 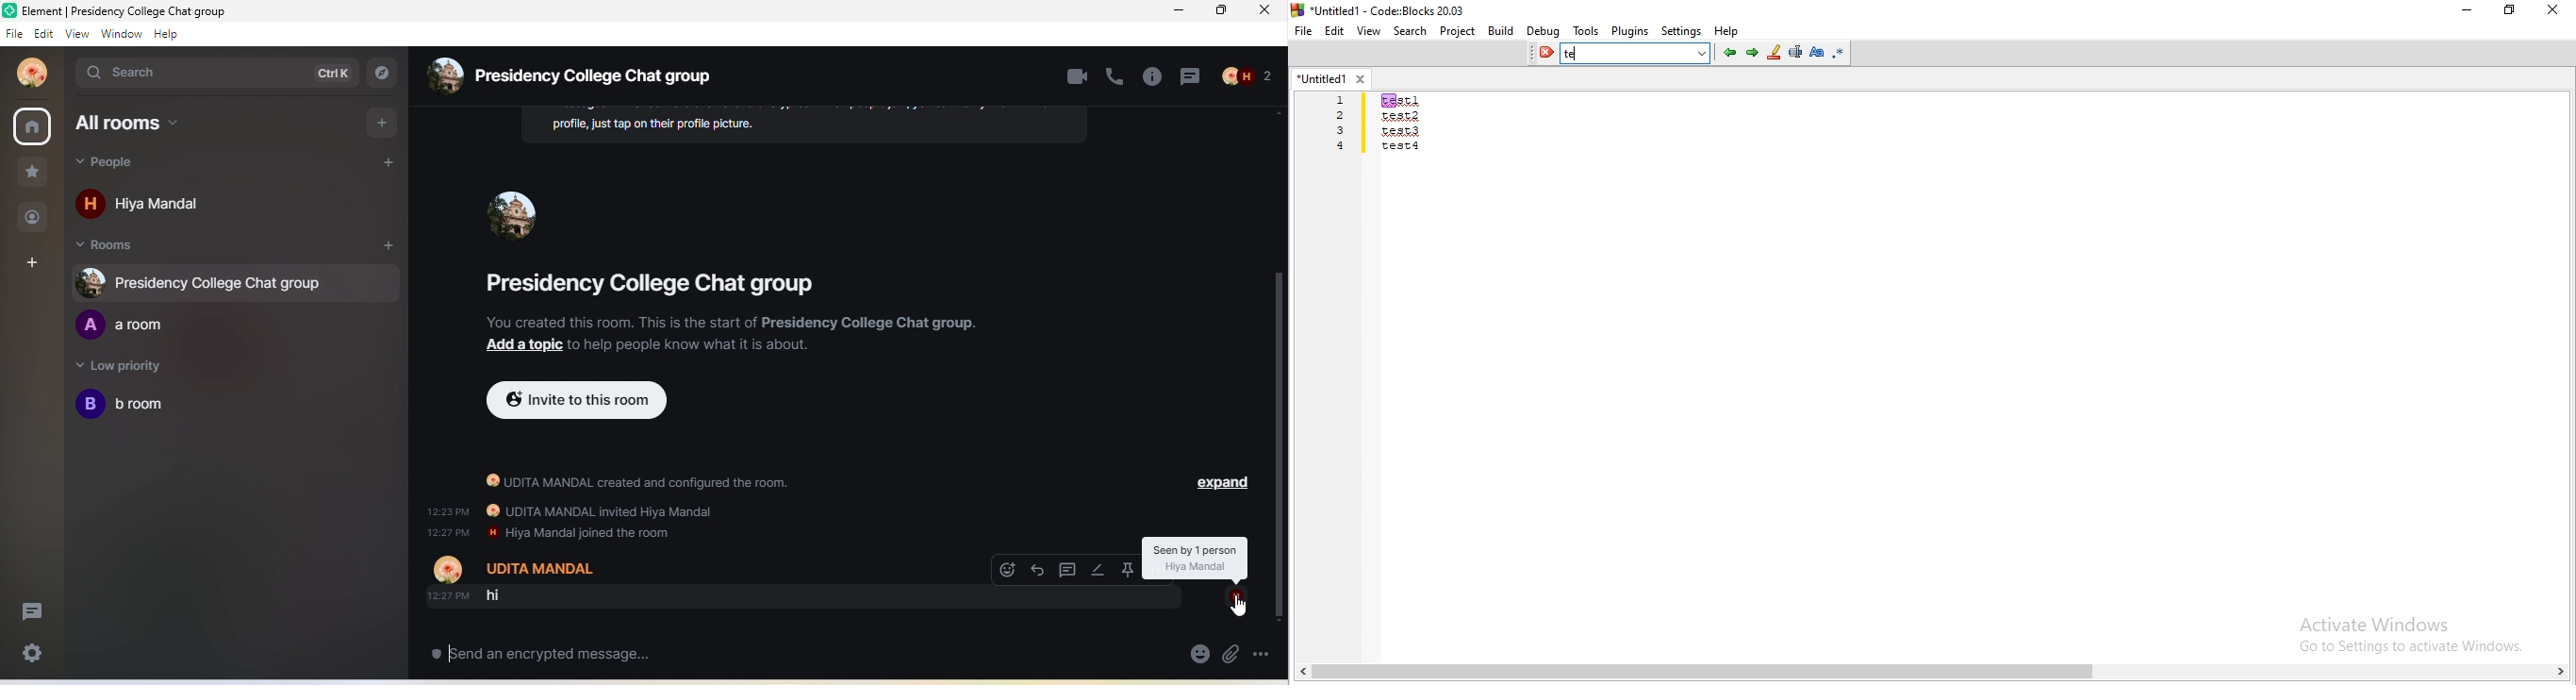 I want to click on View, so click(x=1369, y=30).